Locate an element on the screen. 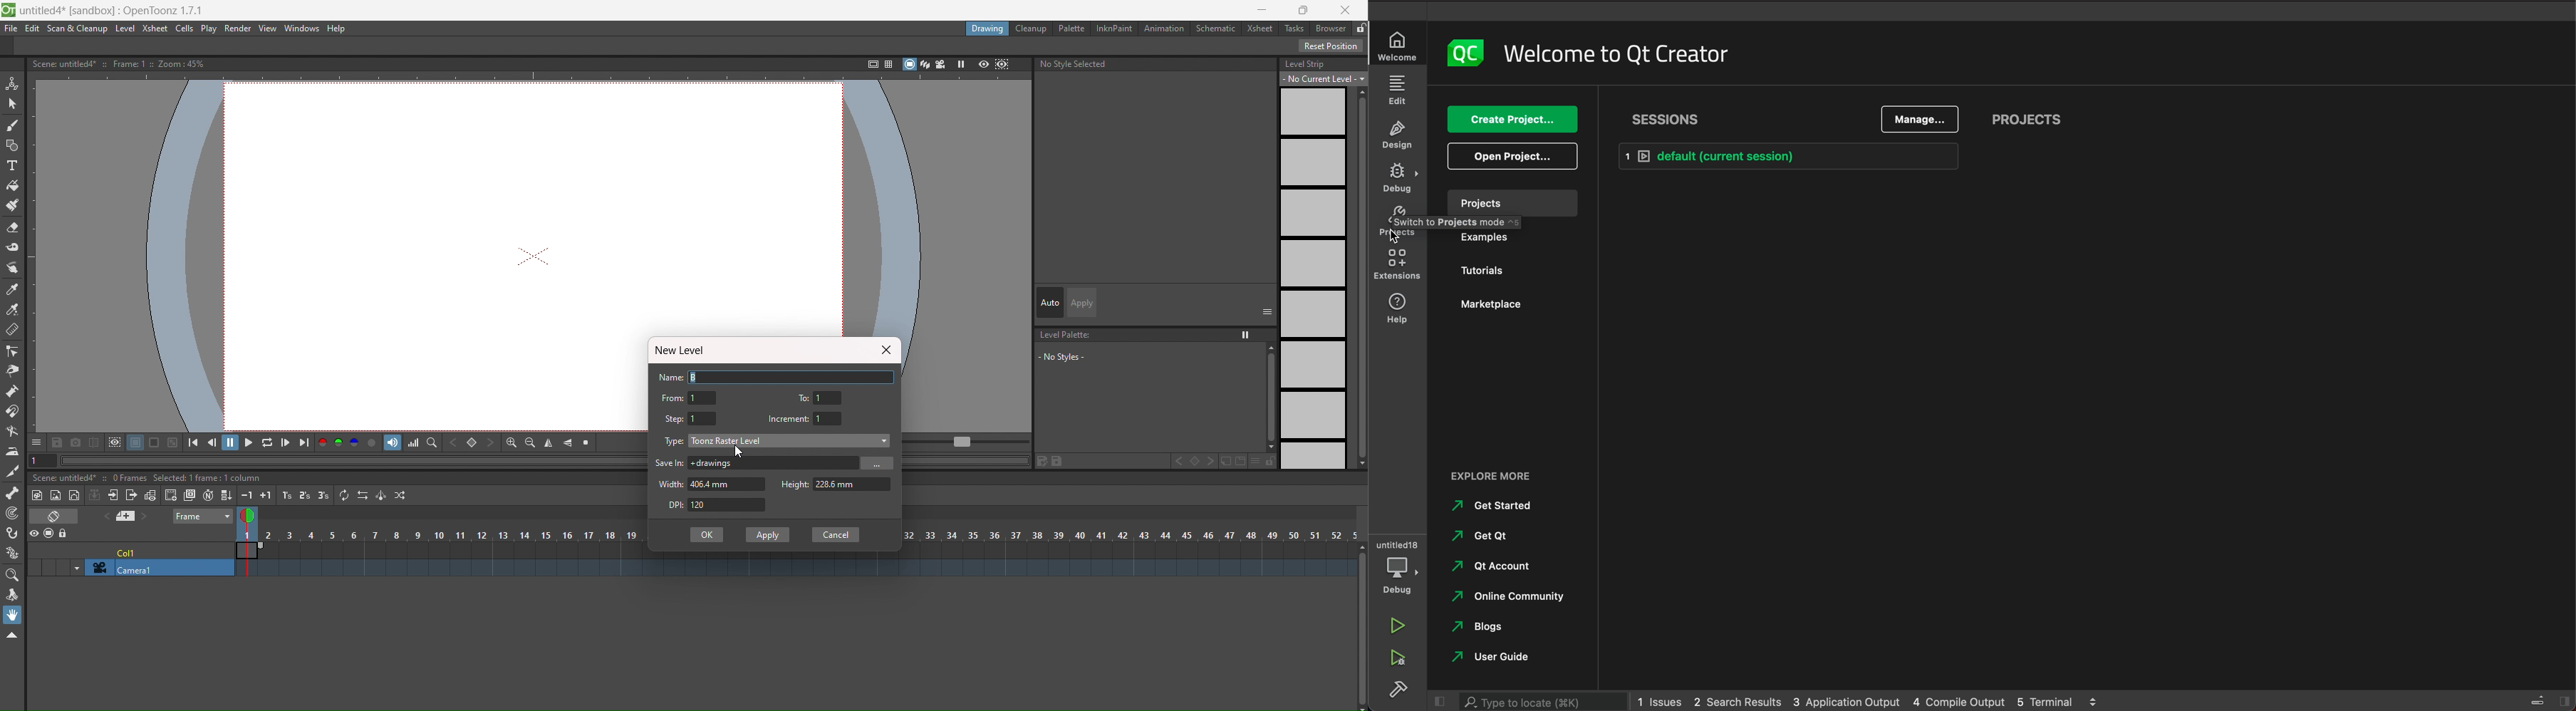  blogs is located at coordinates (1482, 627).